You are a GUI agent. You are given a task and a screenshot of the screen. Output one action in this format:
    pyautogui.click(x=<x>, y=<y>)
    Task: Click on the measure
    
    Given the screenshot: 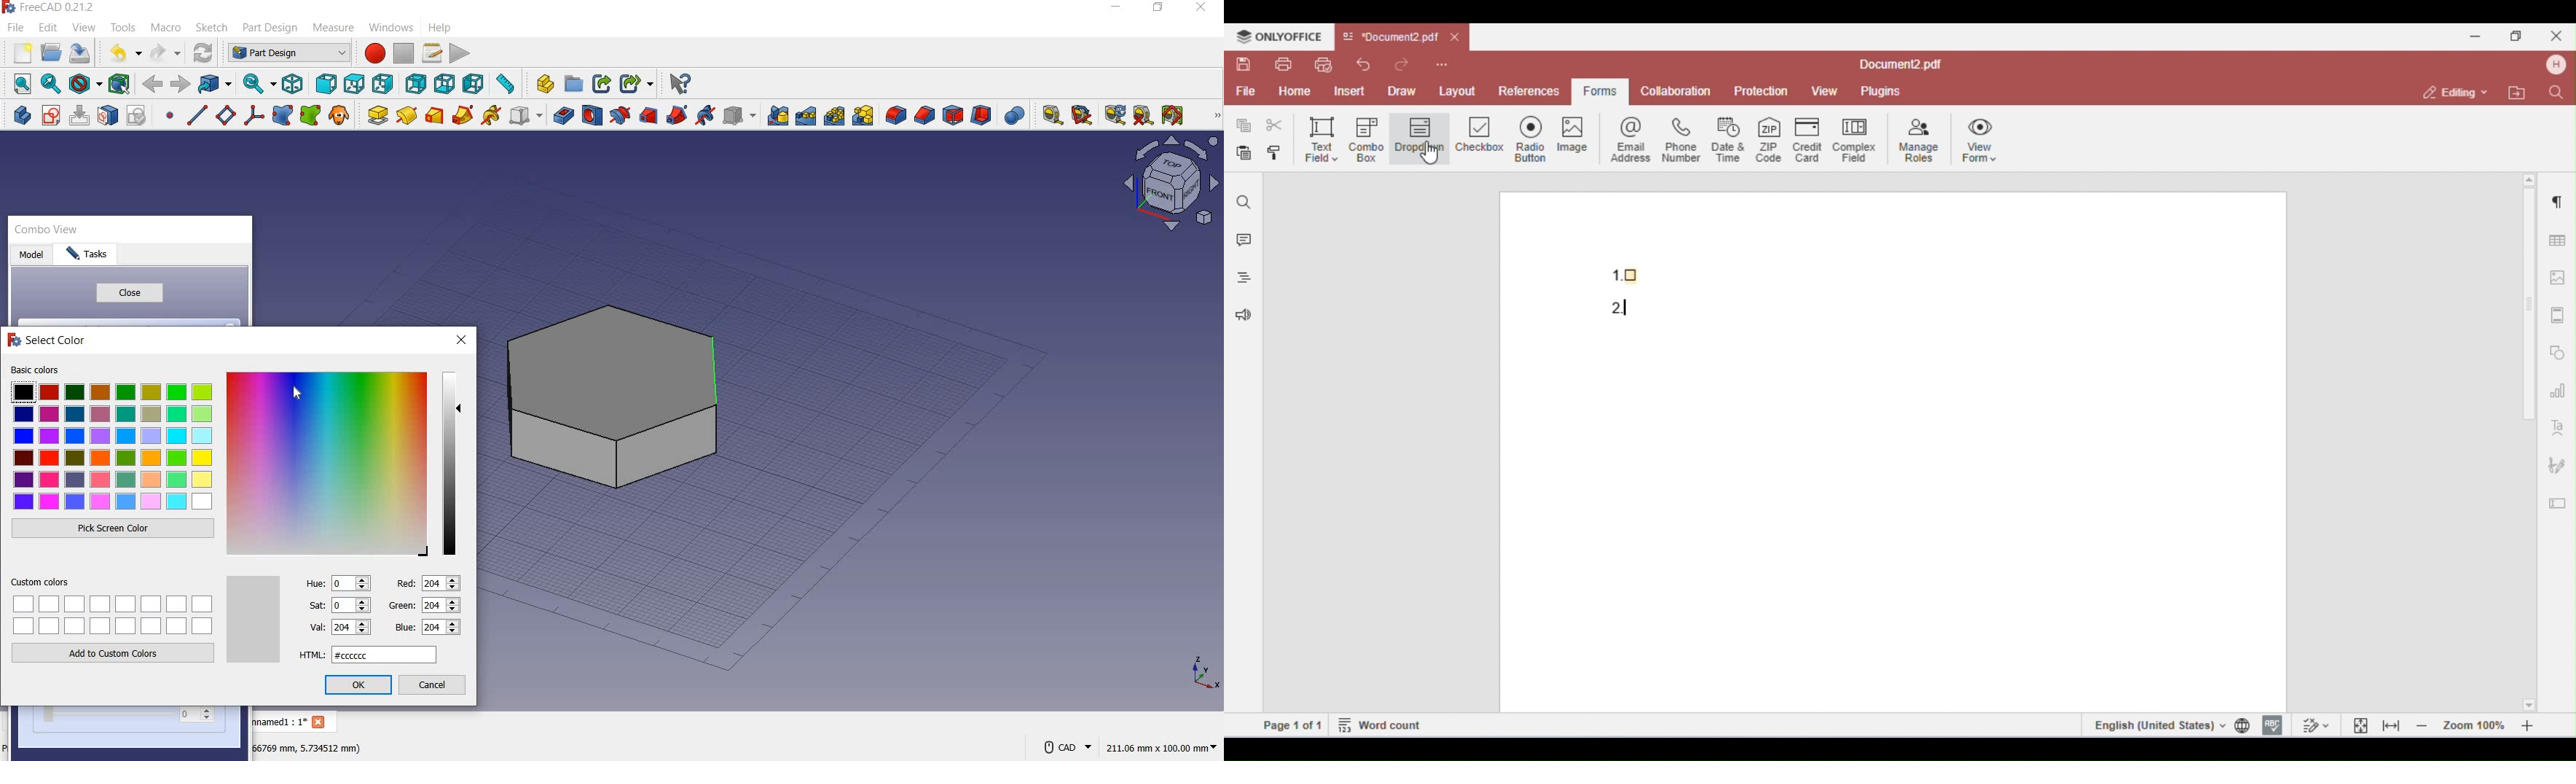 What is the action you would take?
    pyautogui.click(x=334, y=27)
    